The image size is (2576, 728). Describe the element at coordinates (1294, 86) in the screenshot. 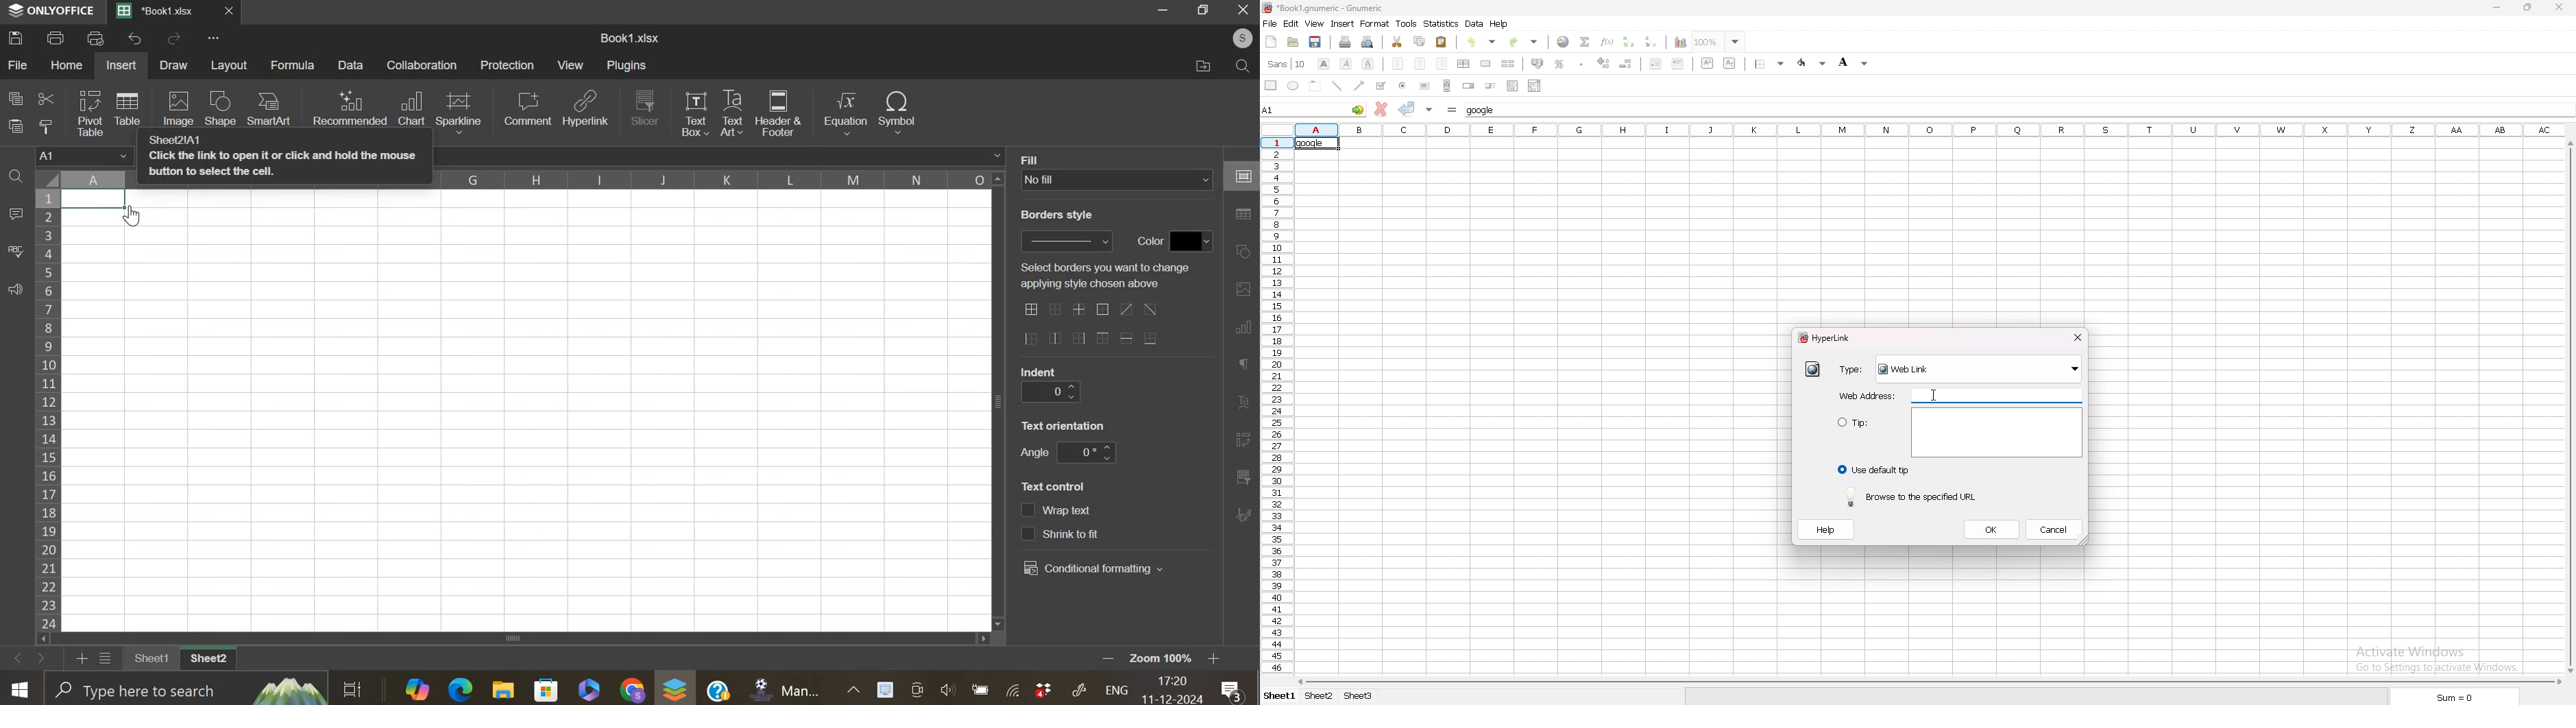

I see `ellipse` at that location.